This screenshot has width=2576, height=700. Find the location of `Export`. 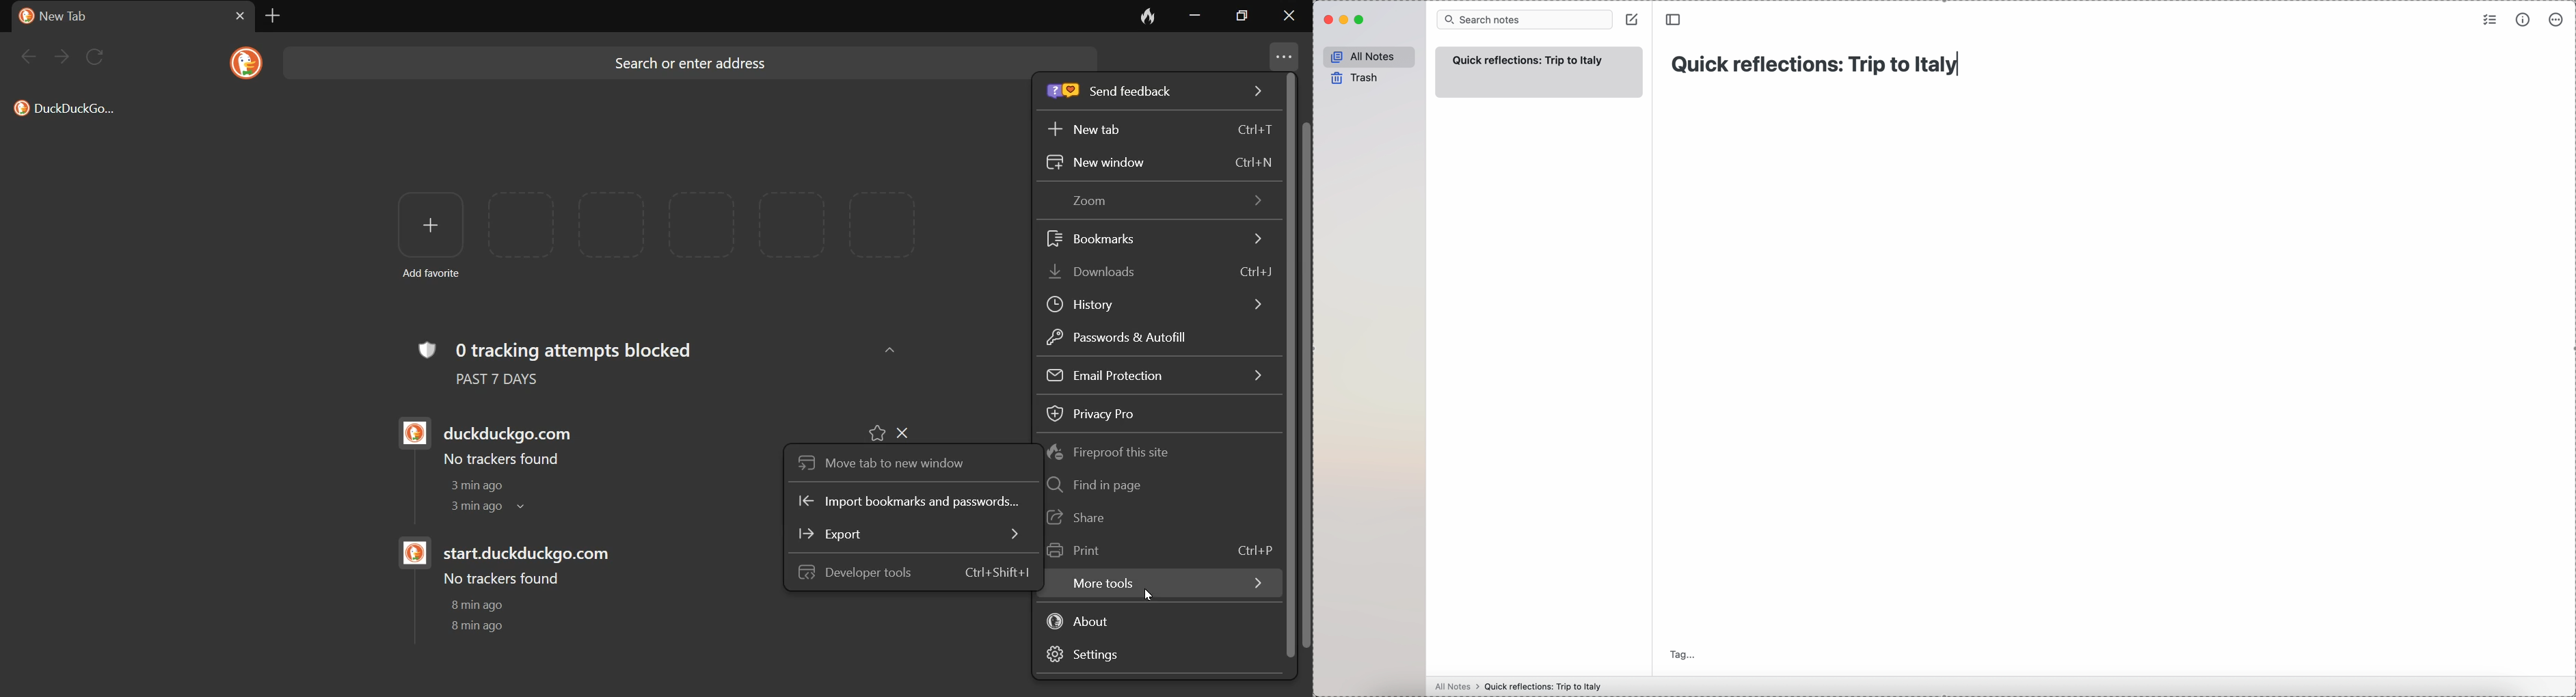

Export is located at coordinates (907, 534).